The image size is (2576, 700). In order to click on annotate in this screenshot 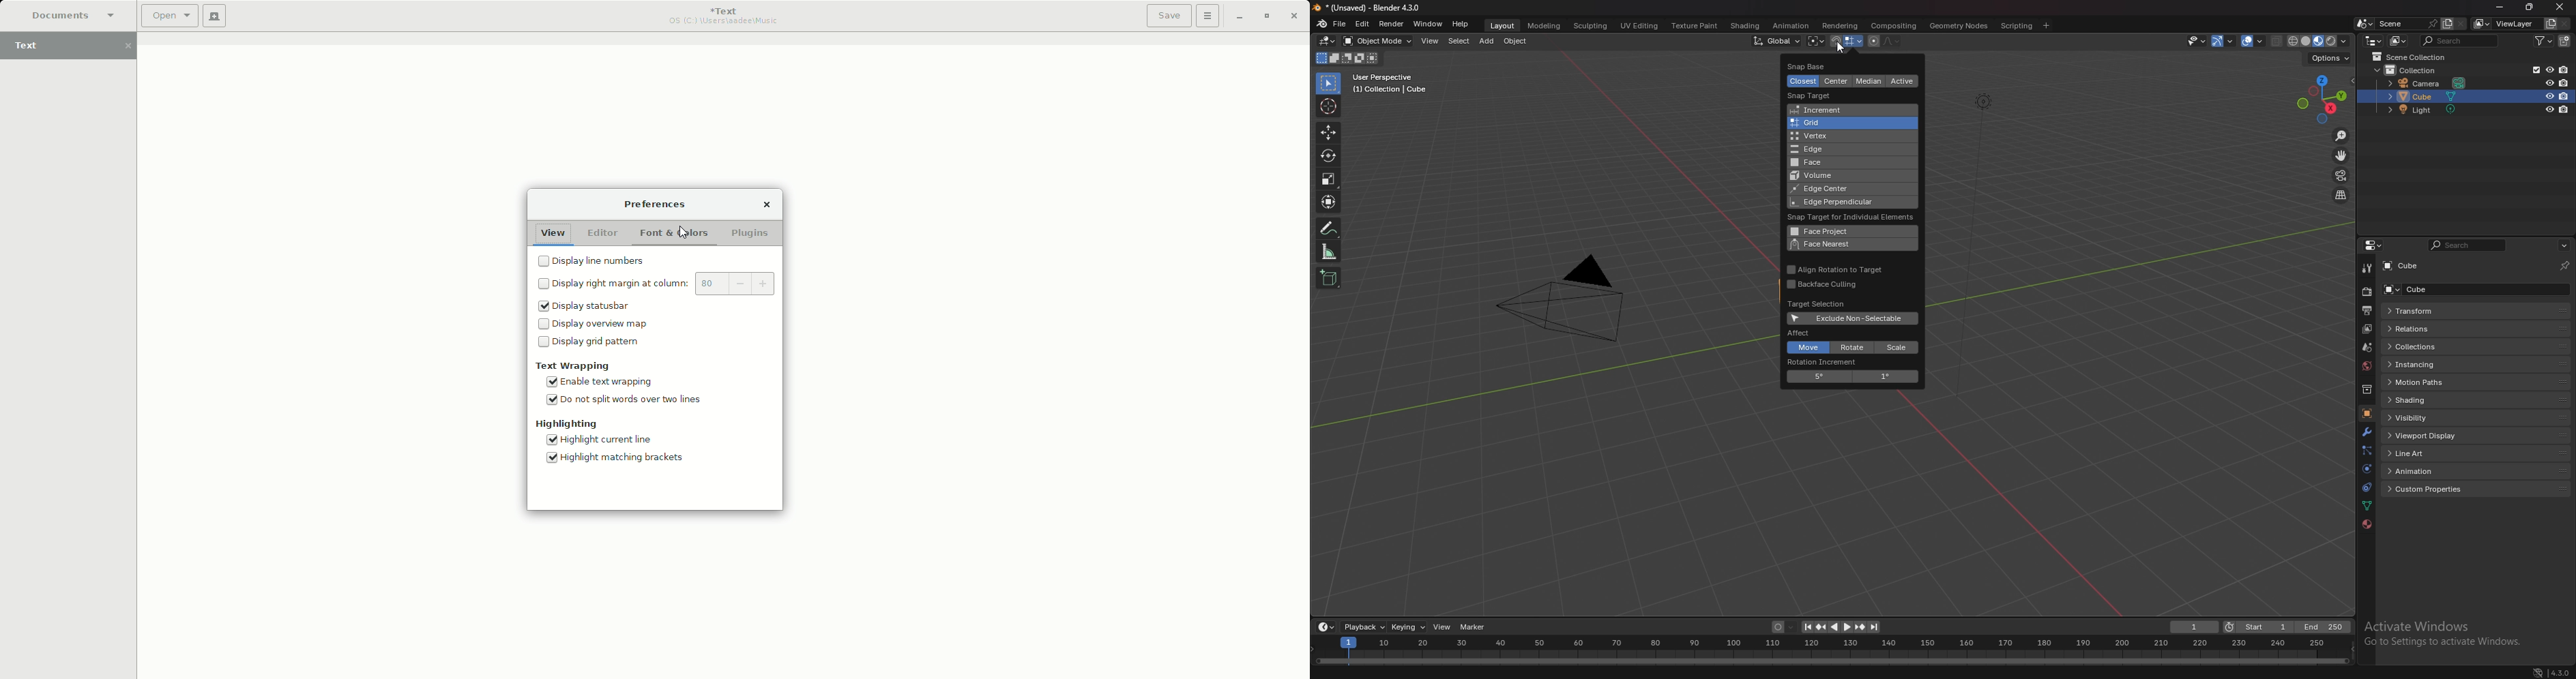, I will do `click(1329, 227)`.